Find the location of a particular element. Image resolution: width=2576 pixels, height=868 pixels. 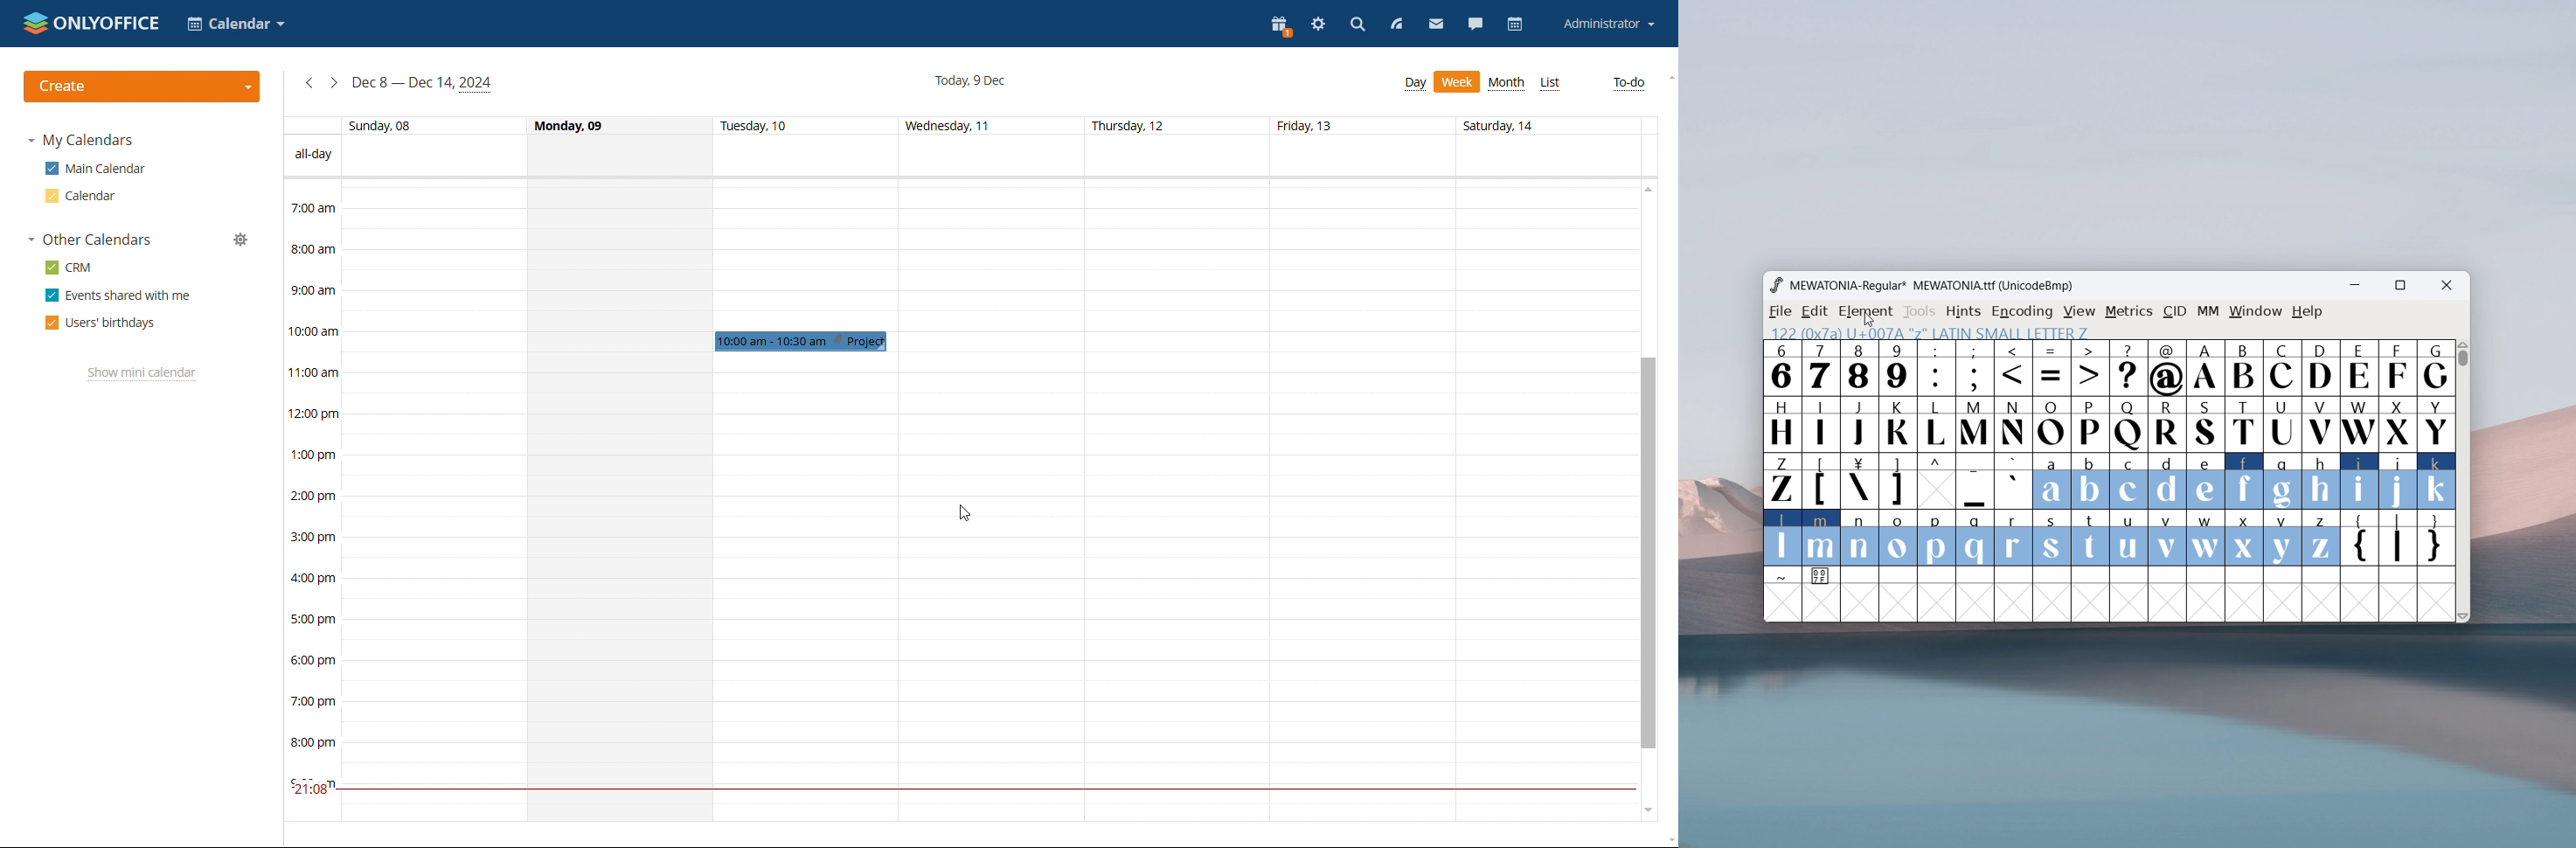

week view is located at coordinates (1457, 81).